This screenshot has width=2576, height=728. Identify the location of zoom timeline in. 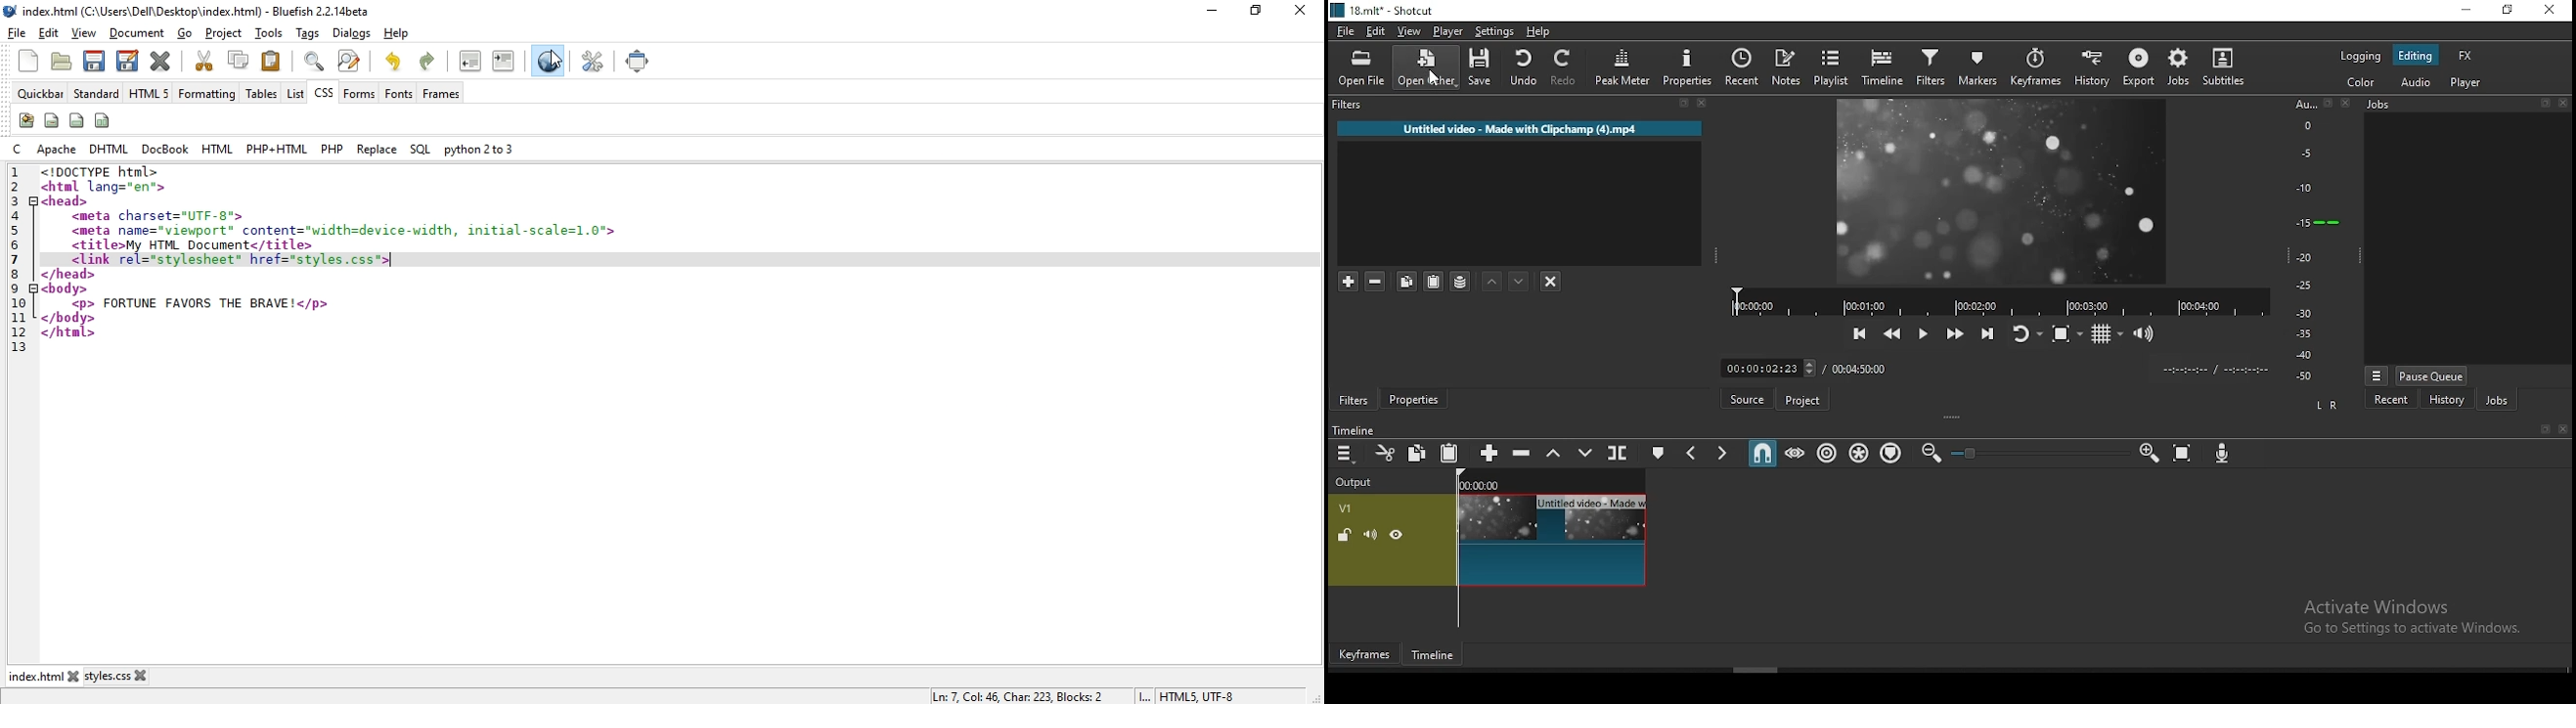
(2149, 454).